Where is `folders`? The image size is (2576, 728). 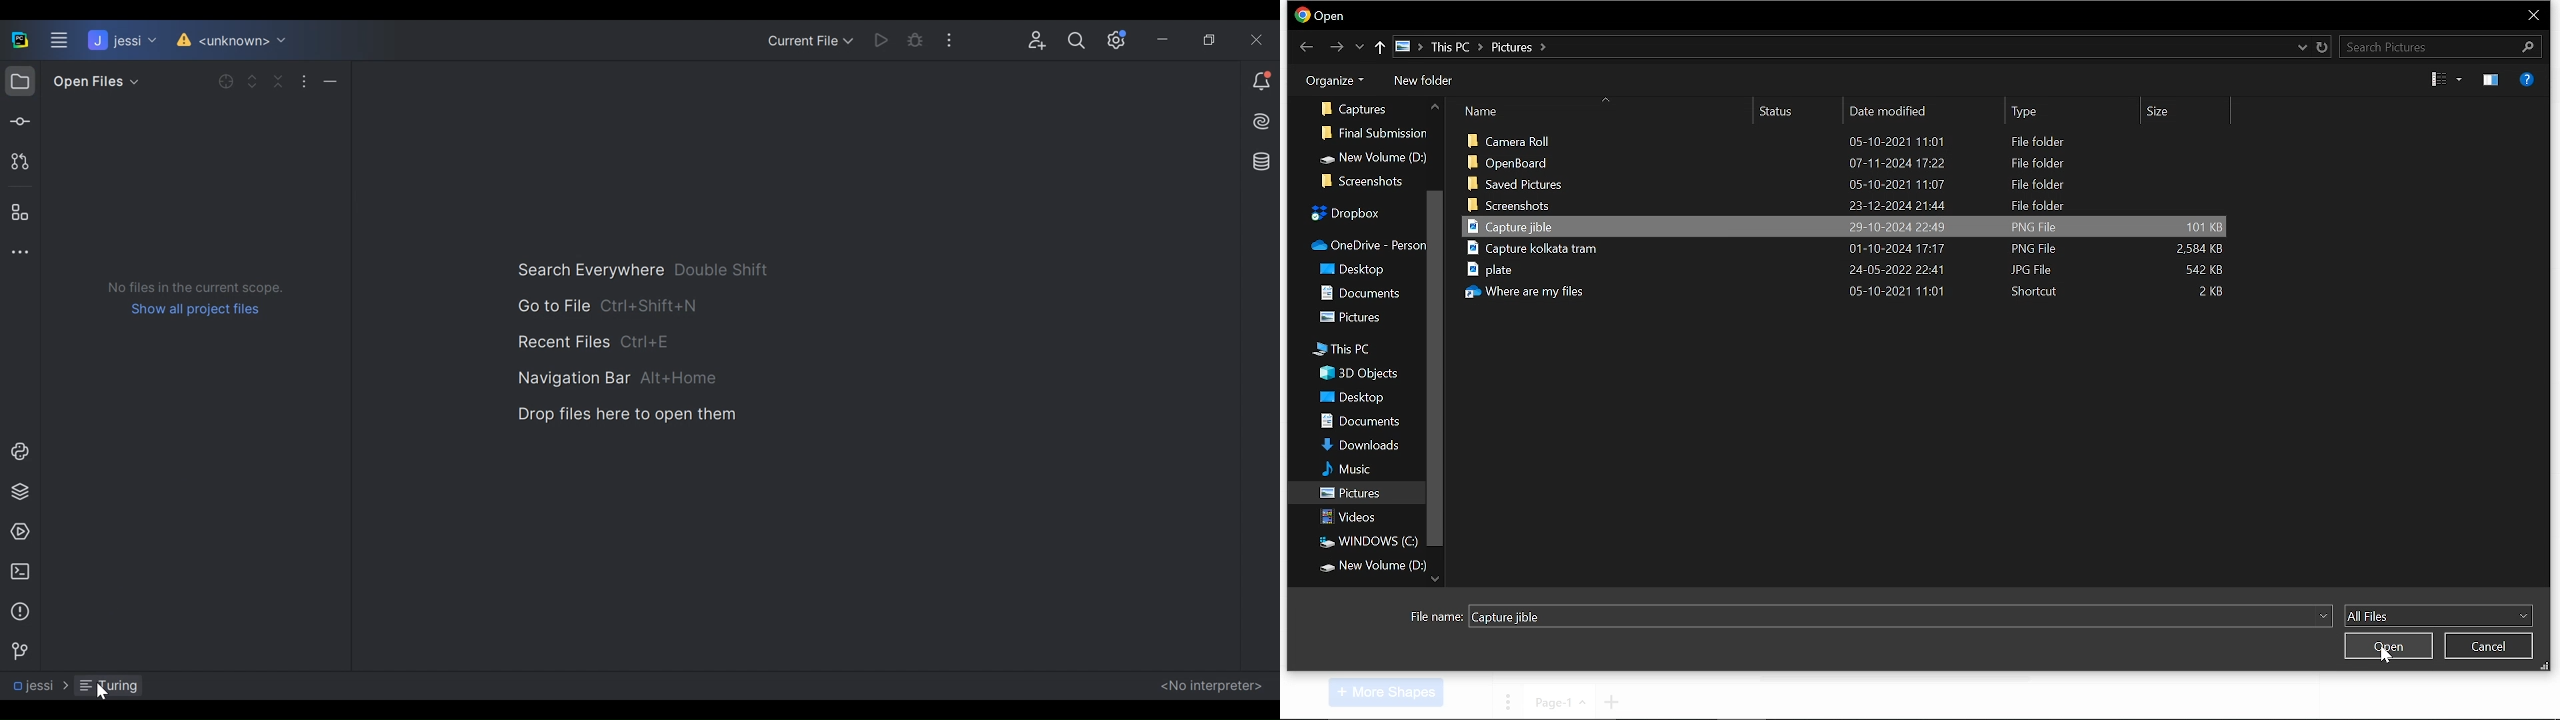
folders is located at coordinates (1371, 154).